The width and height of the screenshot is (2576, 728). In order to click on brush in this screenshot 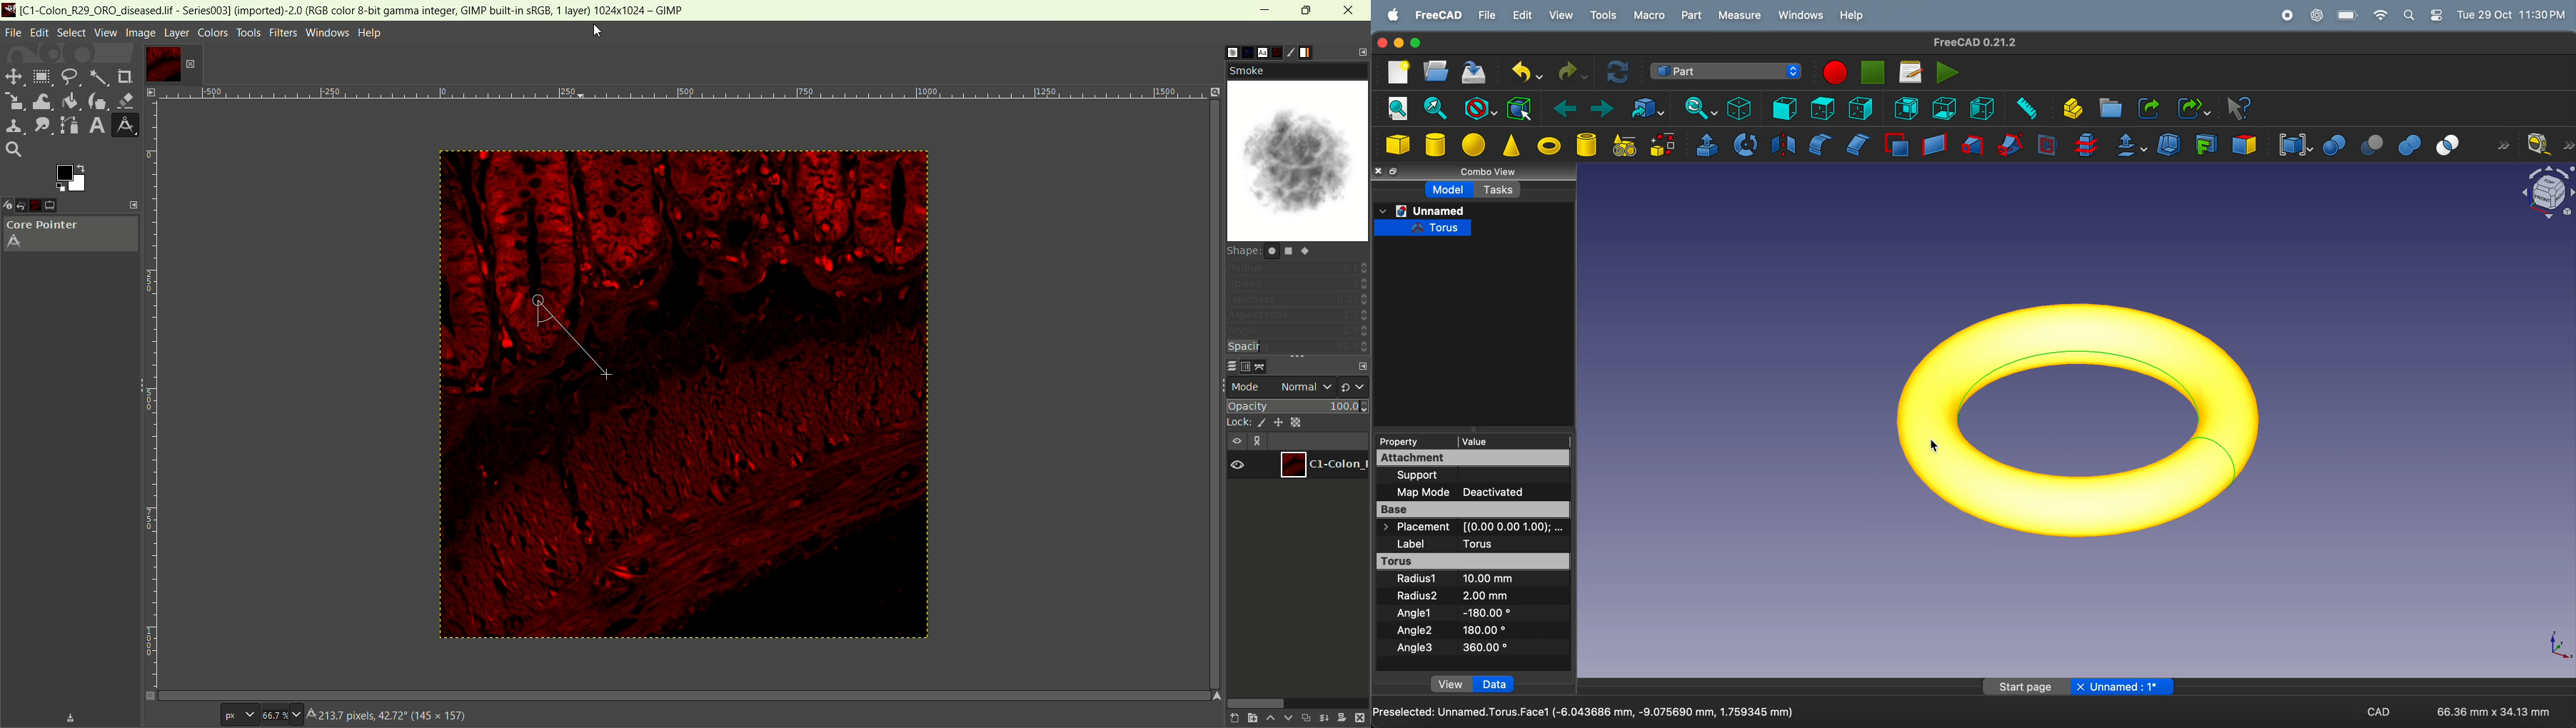, I will do `click(1220, 52)`.